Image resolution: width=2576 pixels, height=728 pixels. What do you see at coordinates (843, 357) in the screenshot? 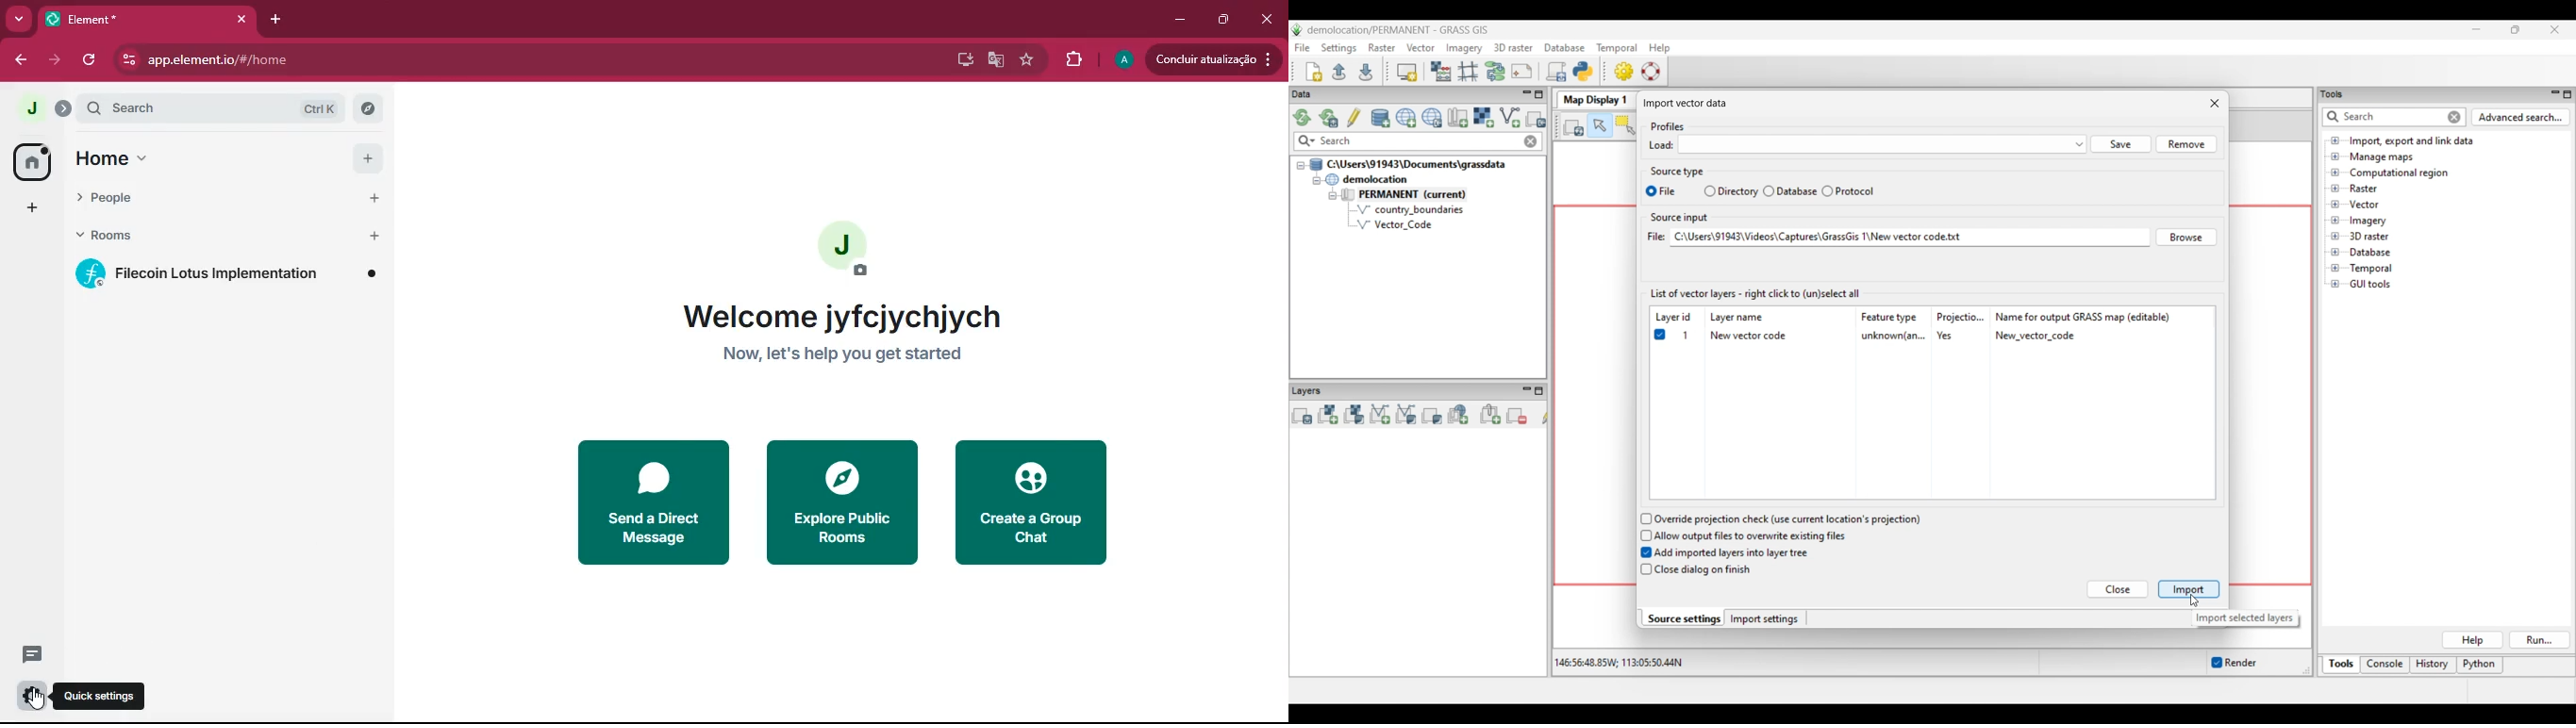
I see `Now, let's help you get started` at bounding box center [843, 357].